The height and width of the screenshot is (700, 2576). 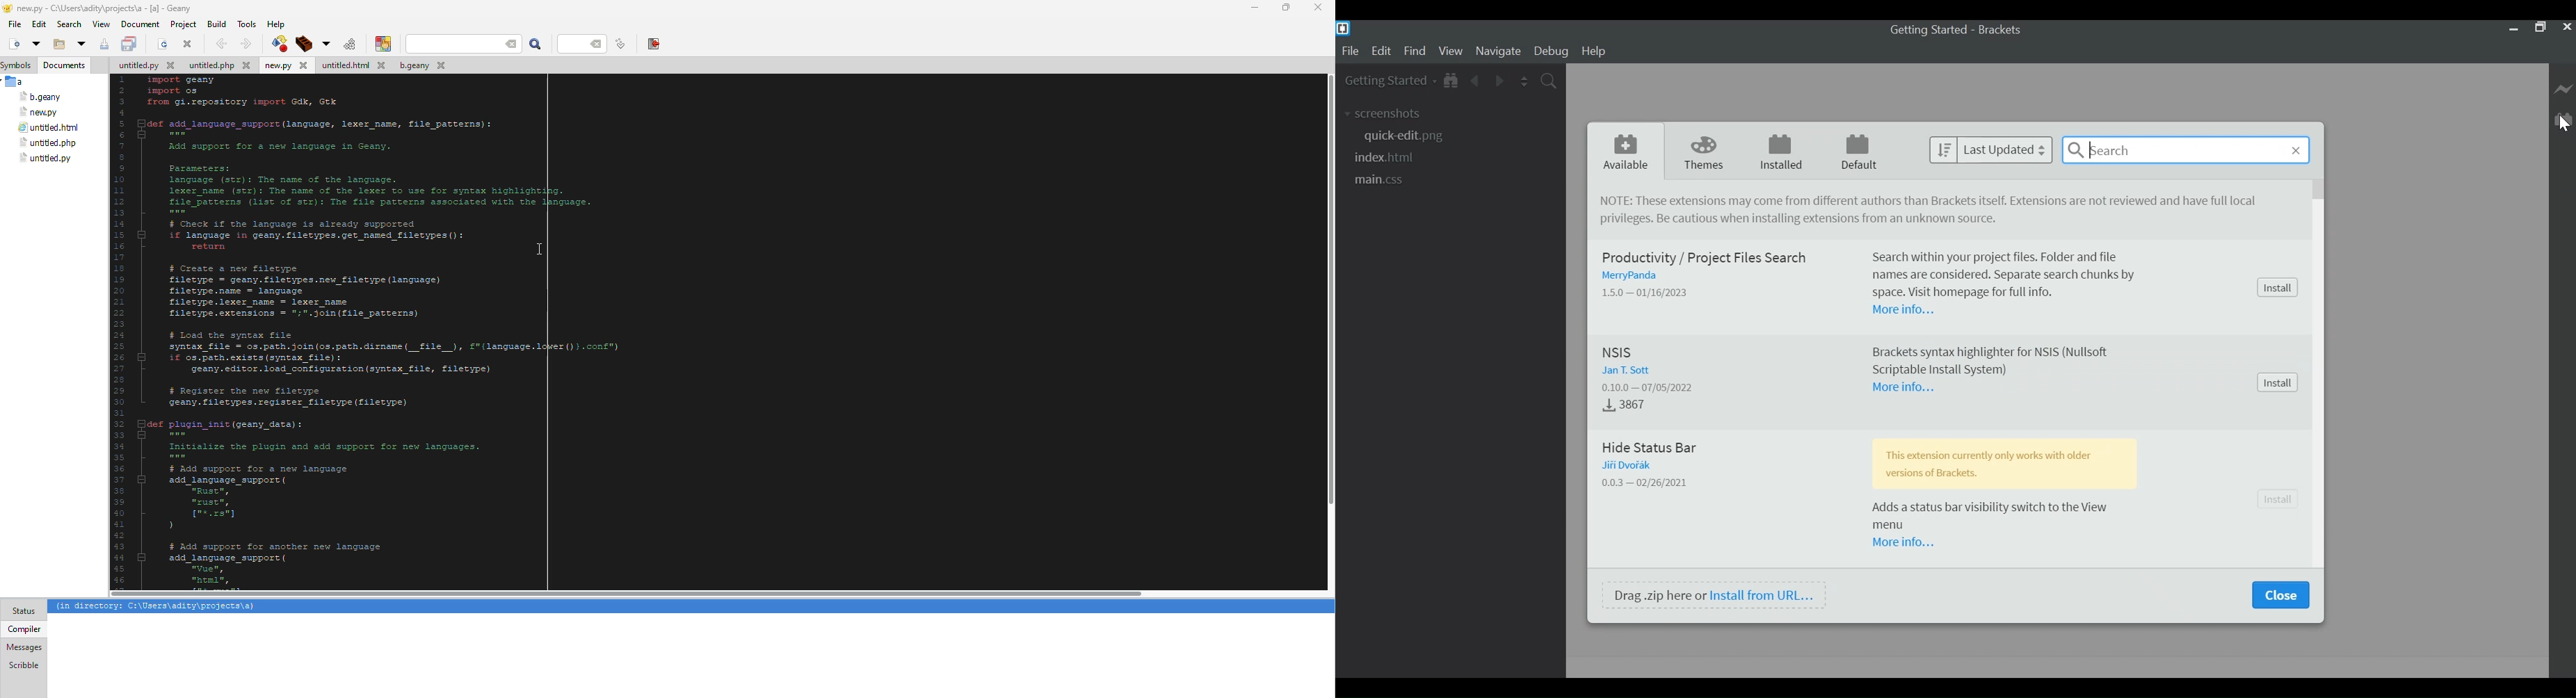 What do you see at coordinates (14, 44) in the screenshot?
I see `new` at bounding box center [14, 44].